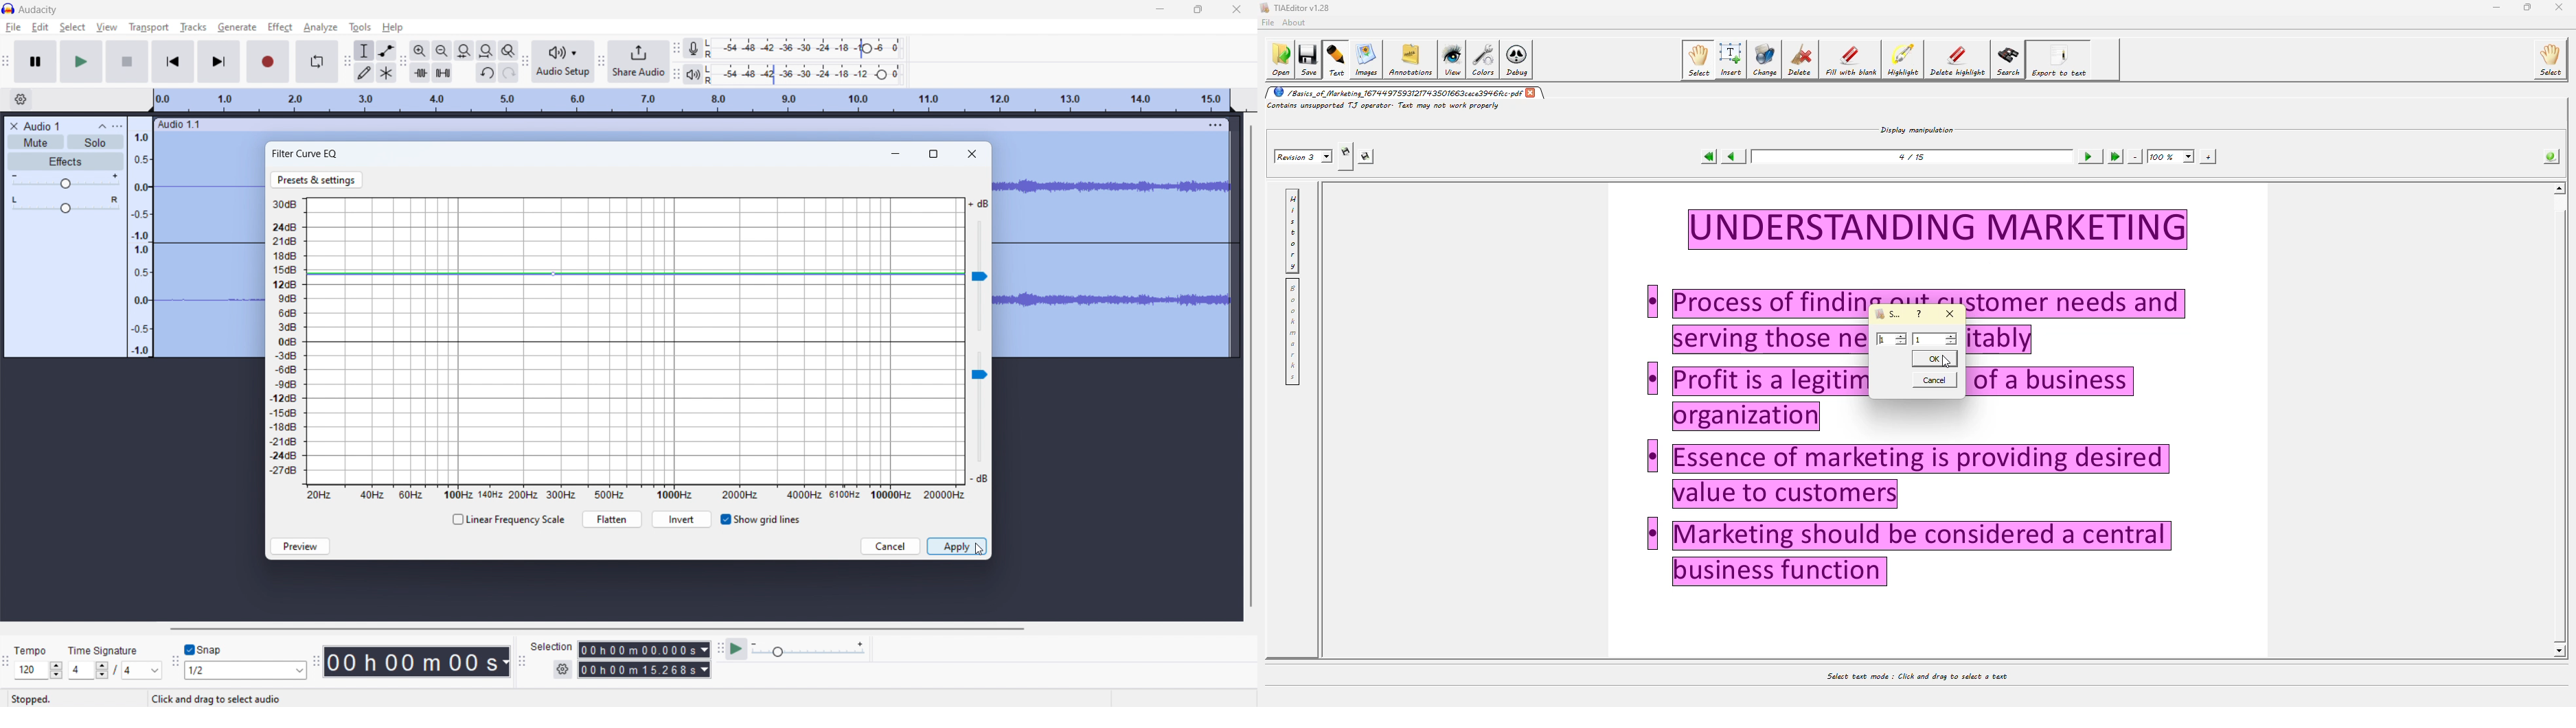 The image size is (2576, 728). Describe the element at coordinates (103, 127) in the screenshot. I see `collapse` at that location.